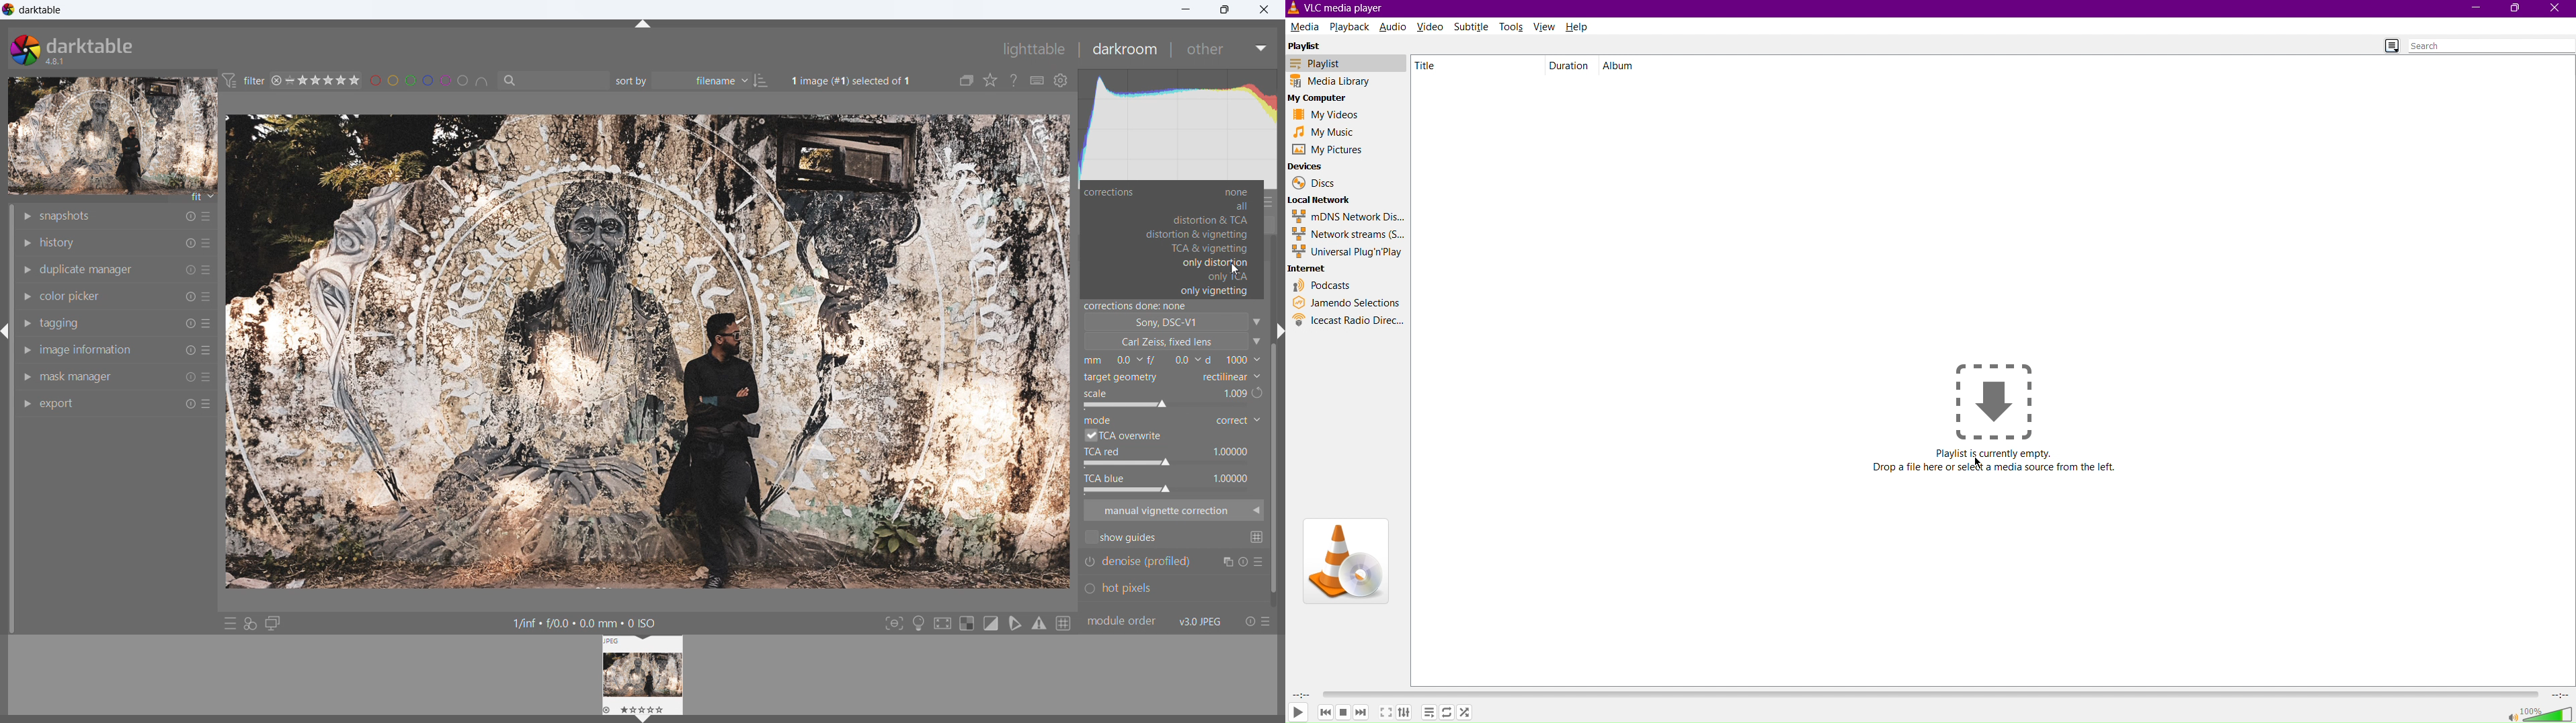  Describe the element at coordinates (1174, 511) in the screenshot. I see `manual vignette correction` at that location.